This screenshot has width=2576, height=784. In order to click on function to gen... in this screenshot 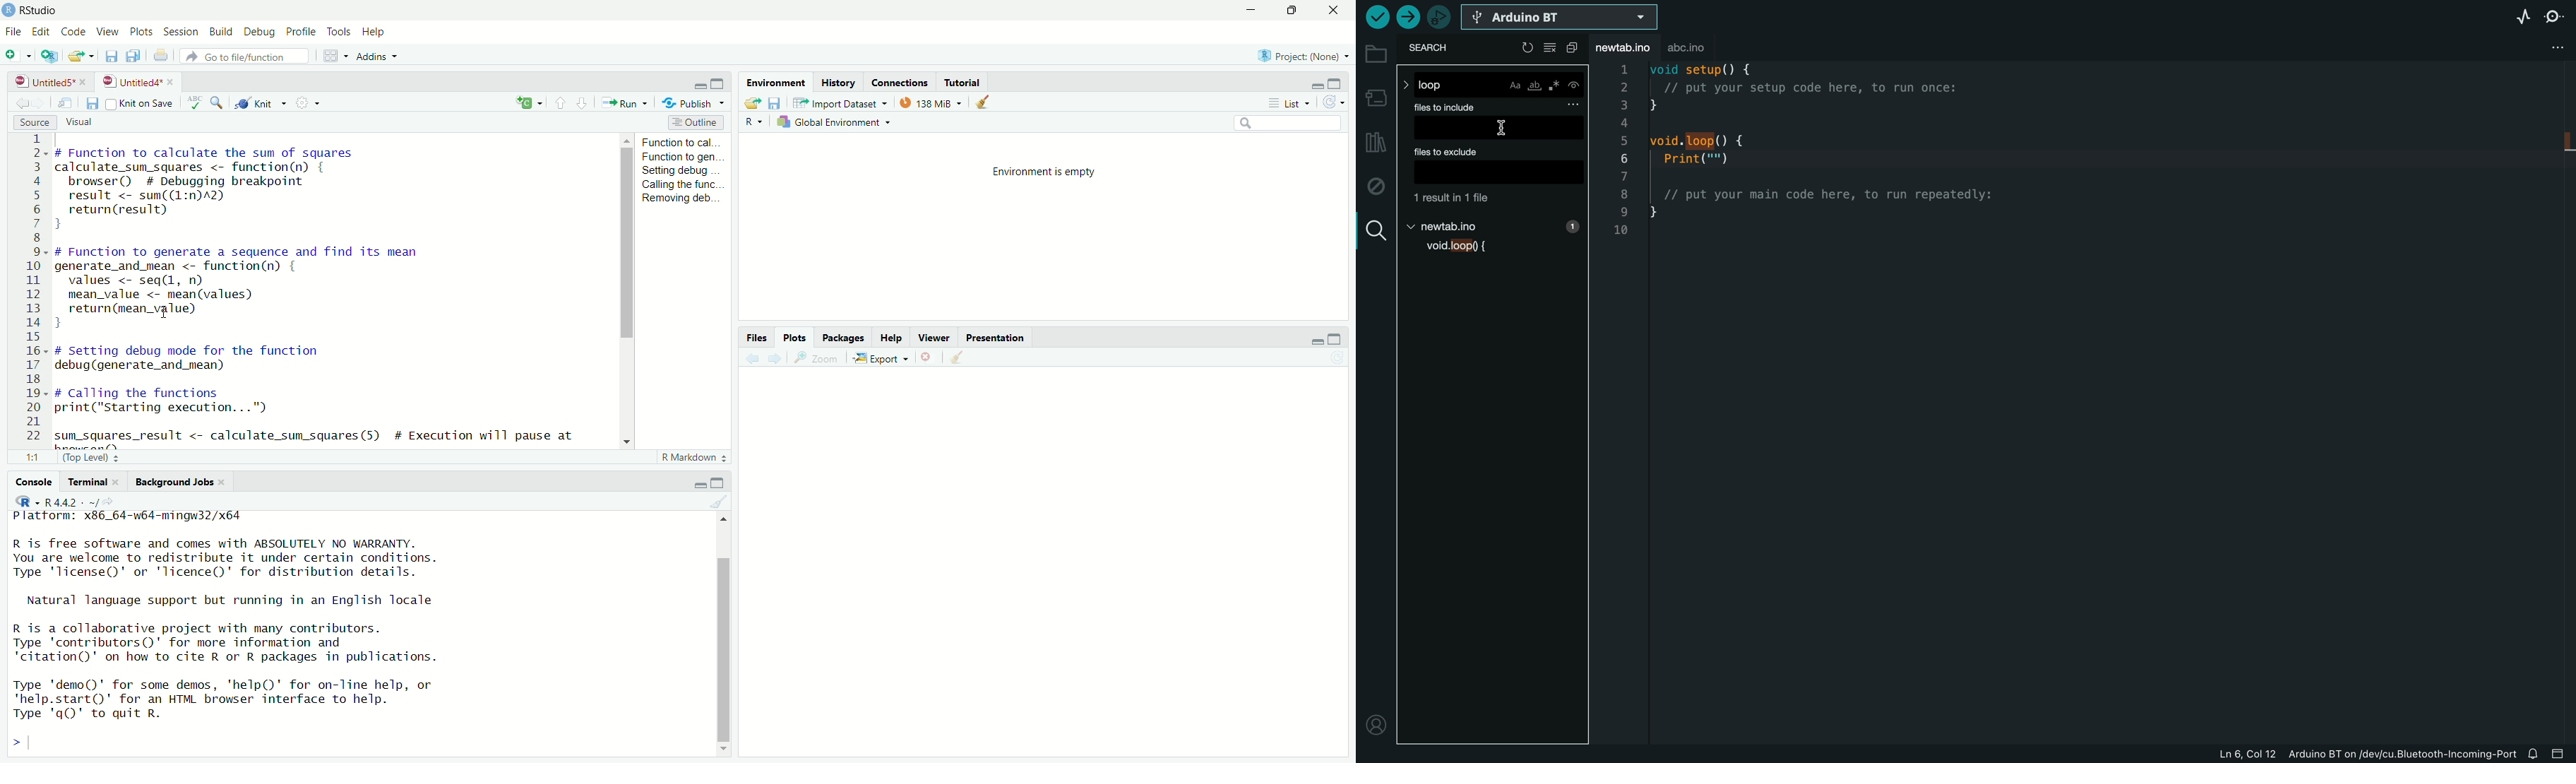, I will do `click(680, 156)`.